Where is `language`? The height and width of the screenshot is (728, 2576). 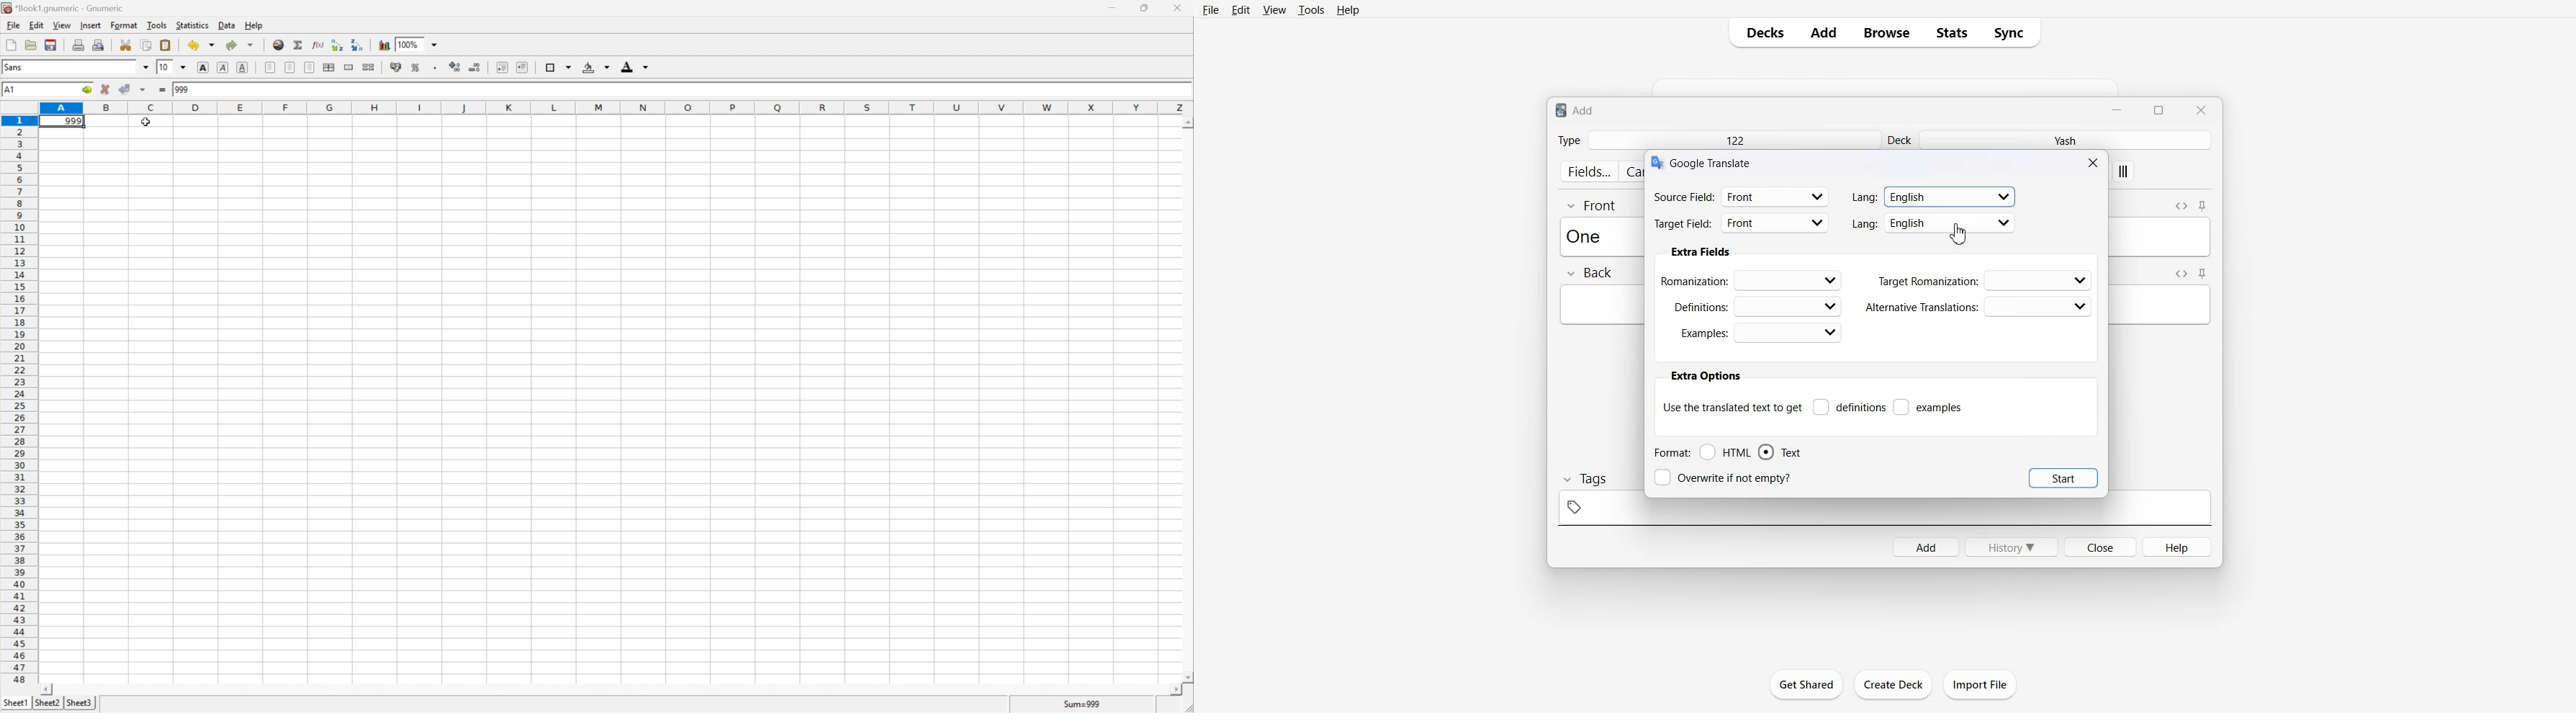 language is located at coordinates (1934, 223).